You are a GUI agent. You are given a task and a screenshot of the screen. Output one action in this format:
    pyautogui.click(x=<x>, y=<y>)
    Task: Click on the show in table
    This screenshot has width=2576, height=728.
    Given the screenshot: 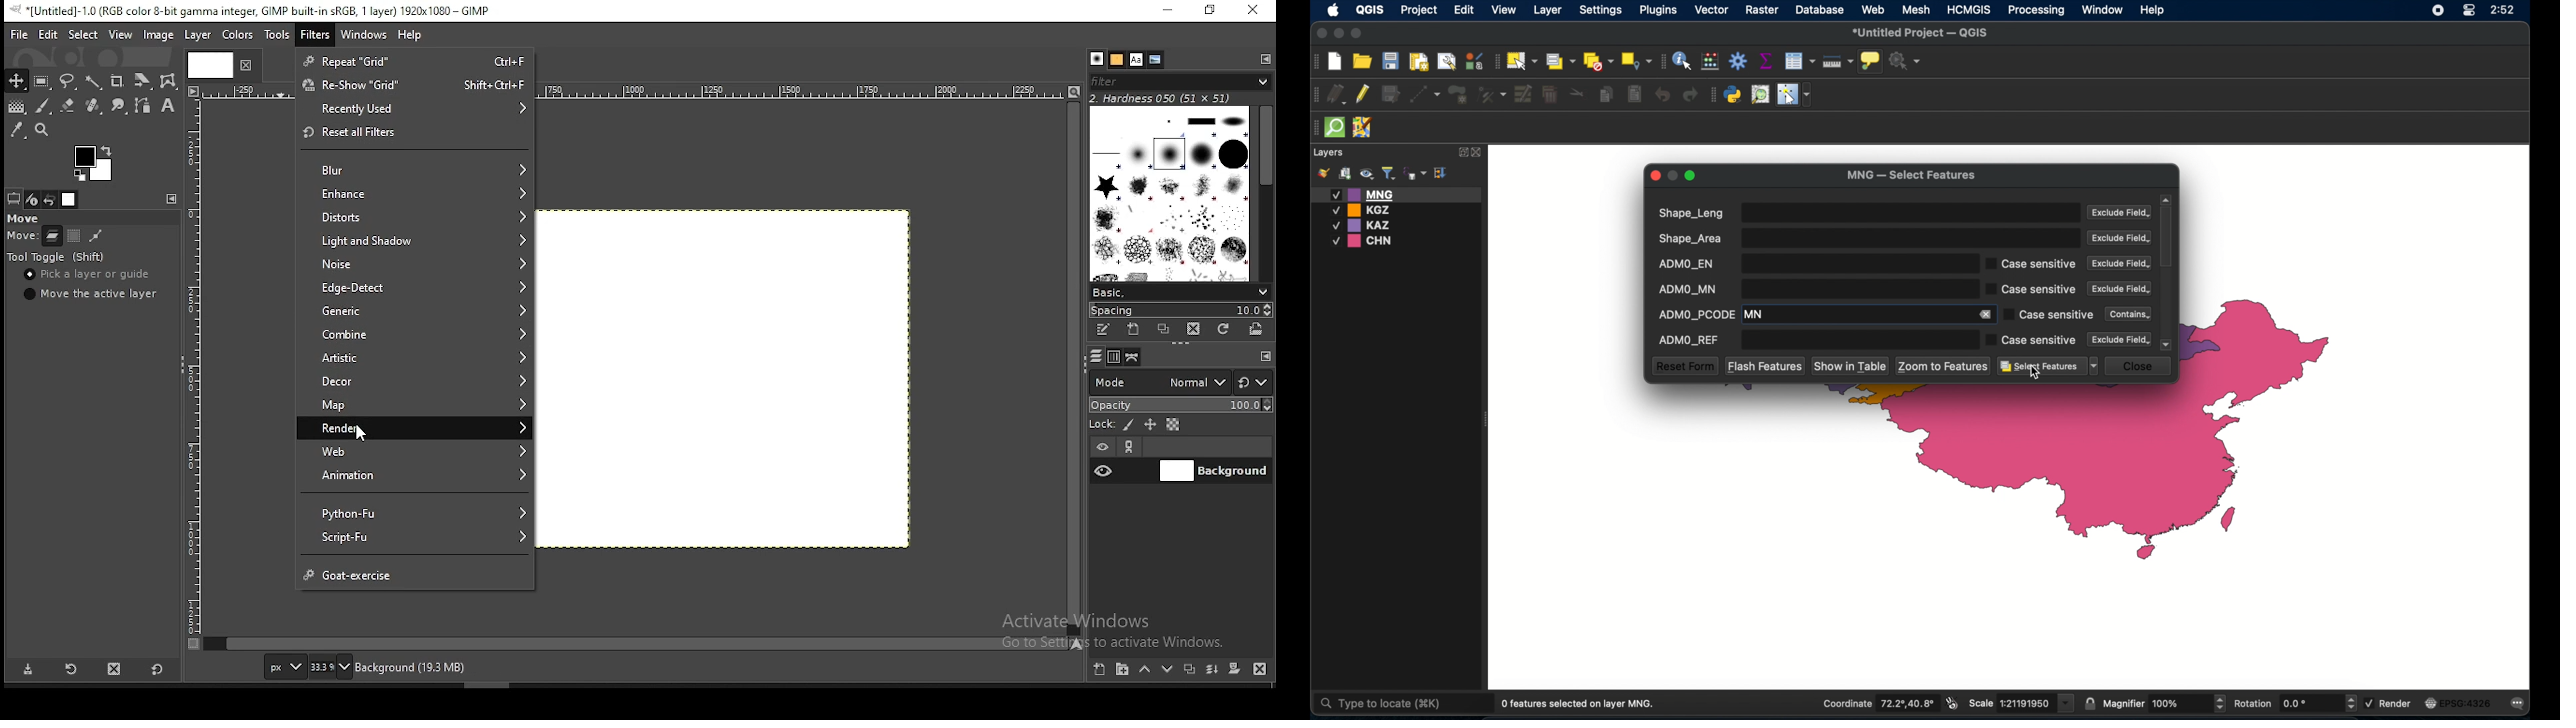 What is the action you would take?
    pyautogui.click(x=1851, y=367)
    